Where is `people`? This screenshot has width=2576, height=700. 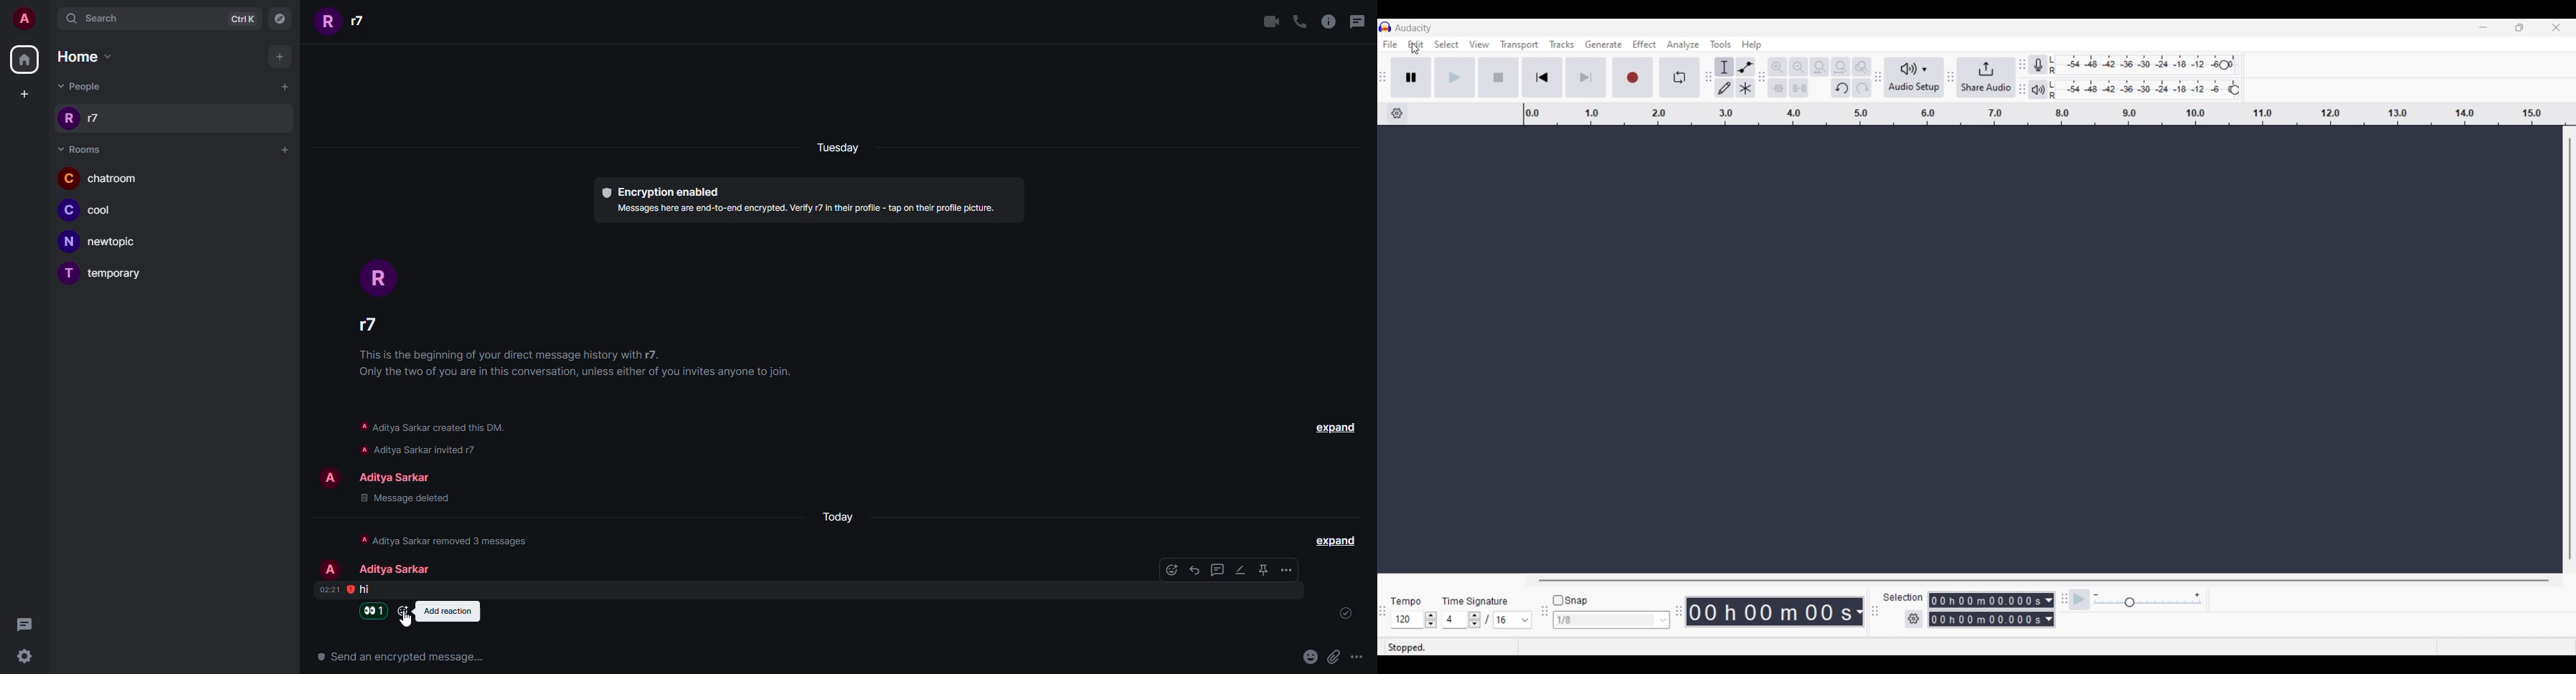 people is located at coordinates (397, 569).